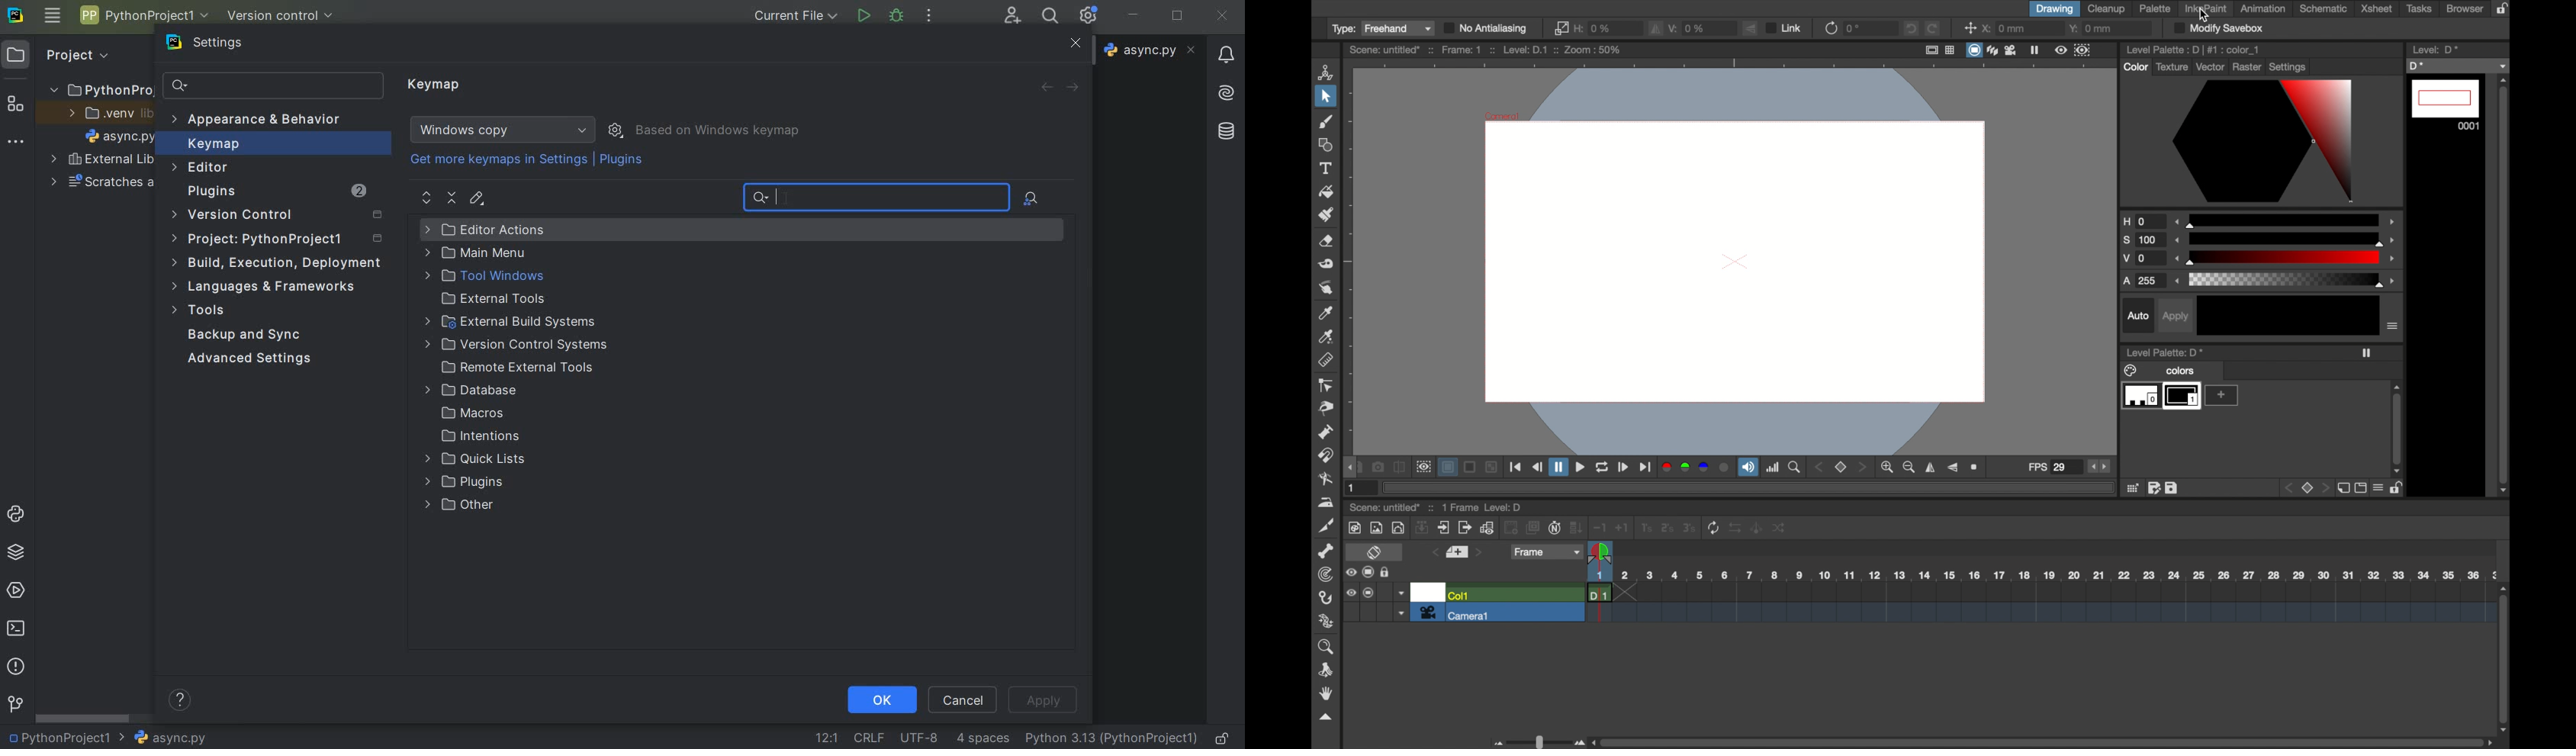 This screenshot has width=2576, height=756. I want to click on terminal, so click(18, 628).